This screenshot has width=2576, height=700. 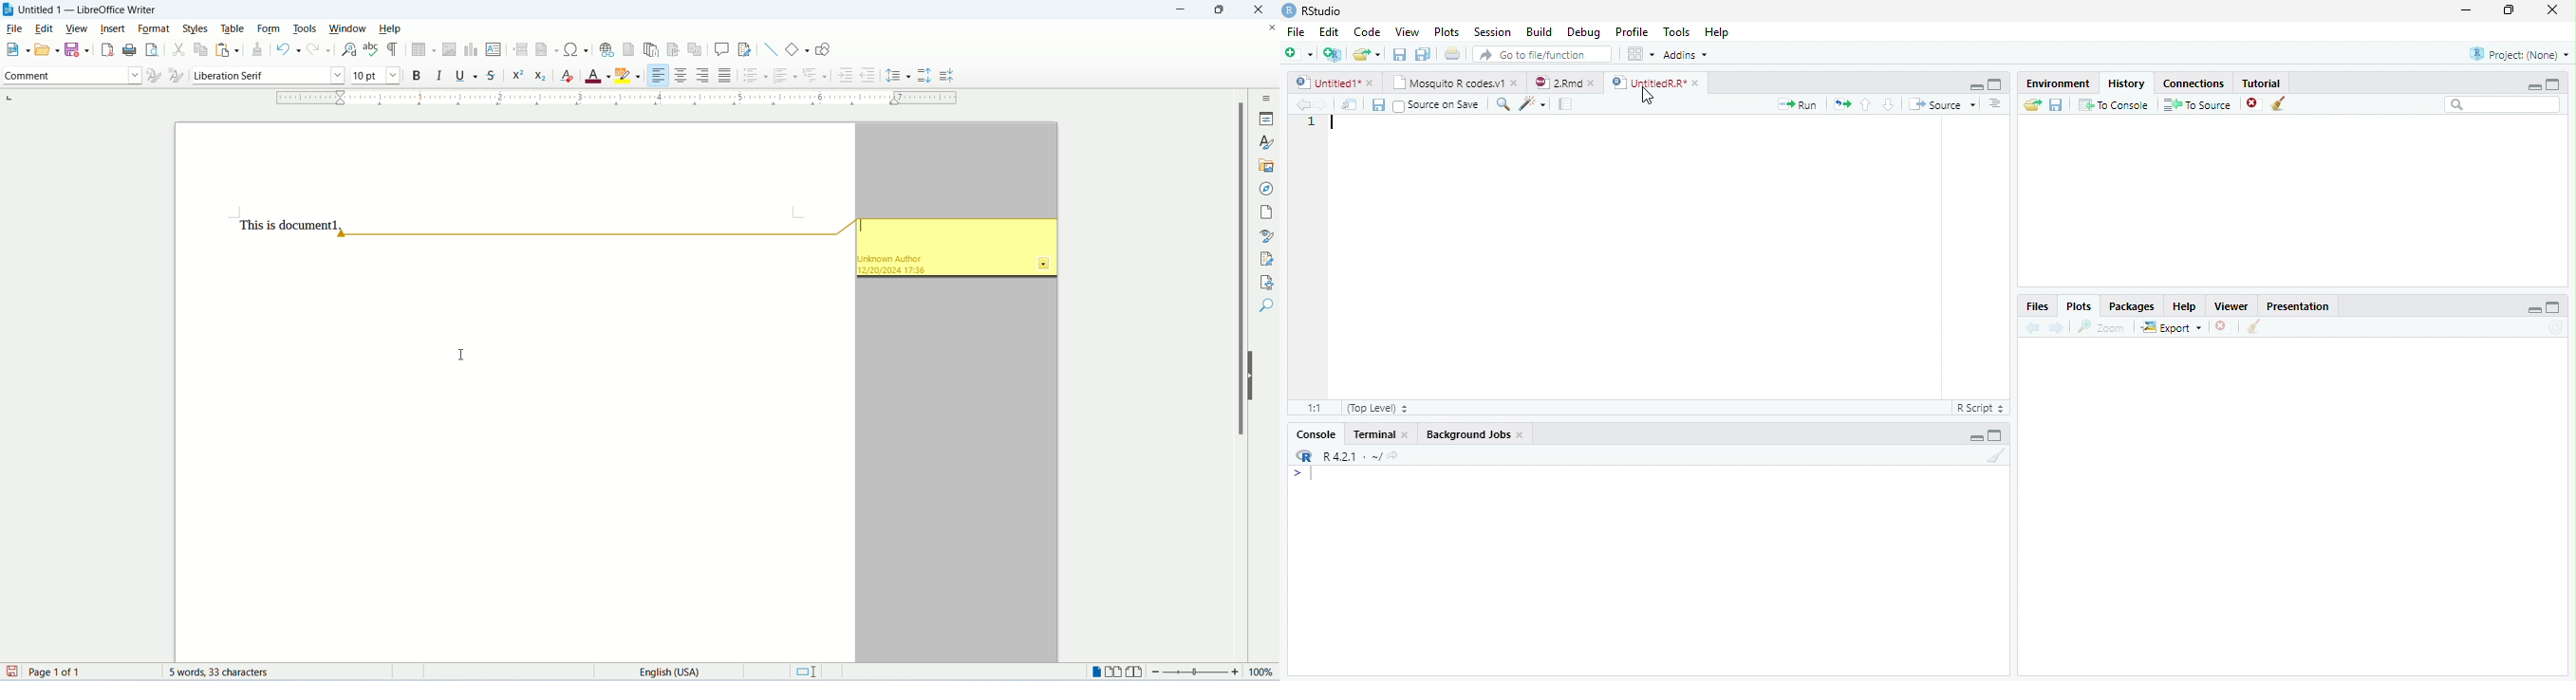 I want to click on Connections, so click(x=2193, y=83).